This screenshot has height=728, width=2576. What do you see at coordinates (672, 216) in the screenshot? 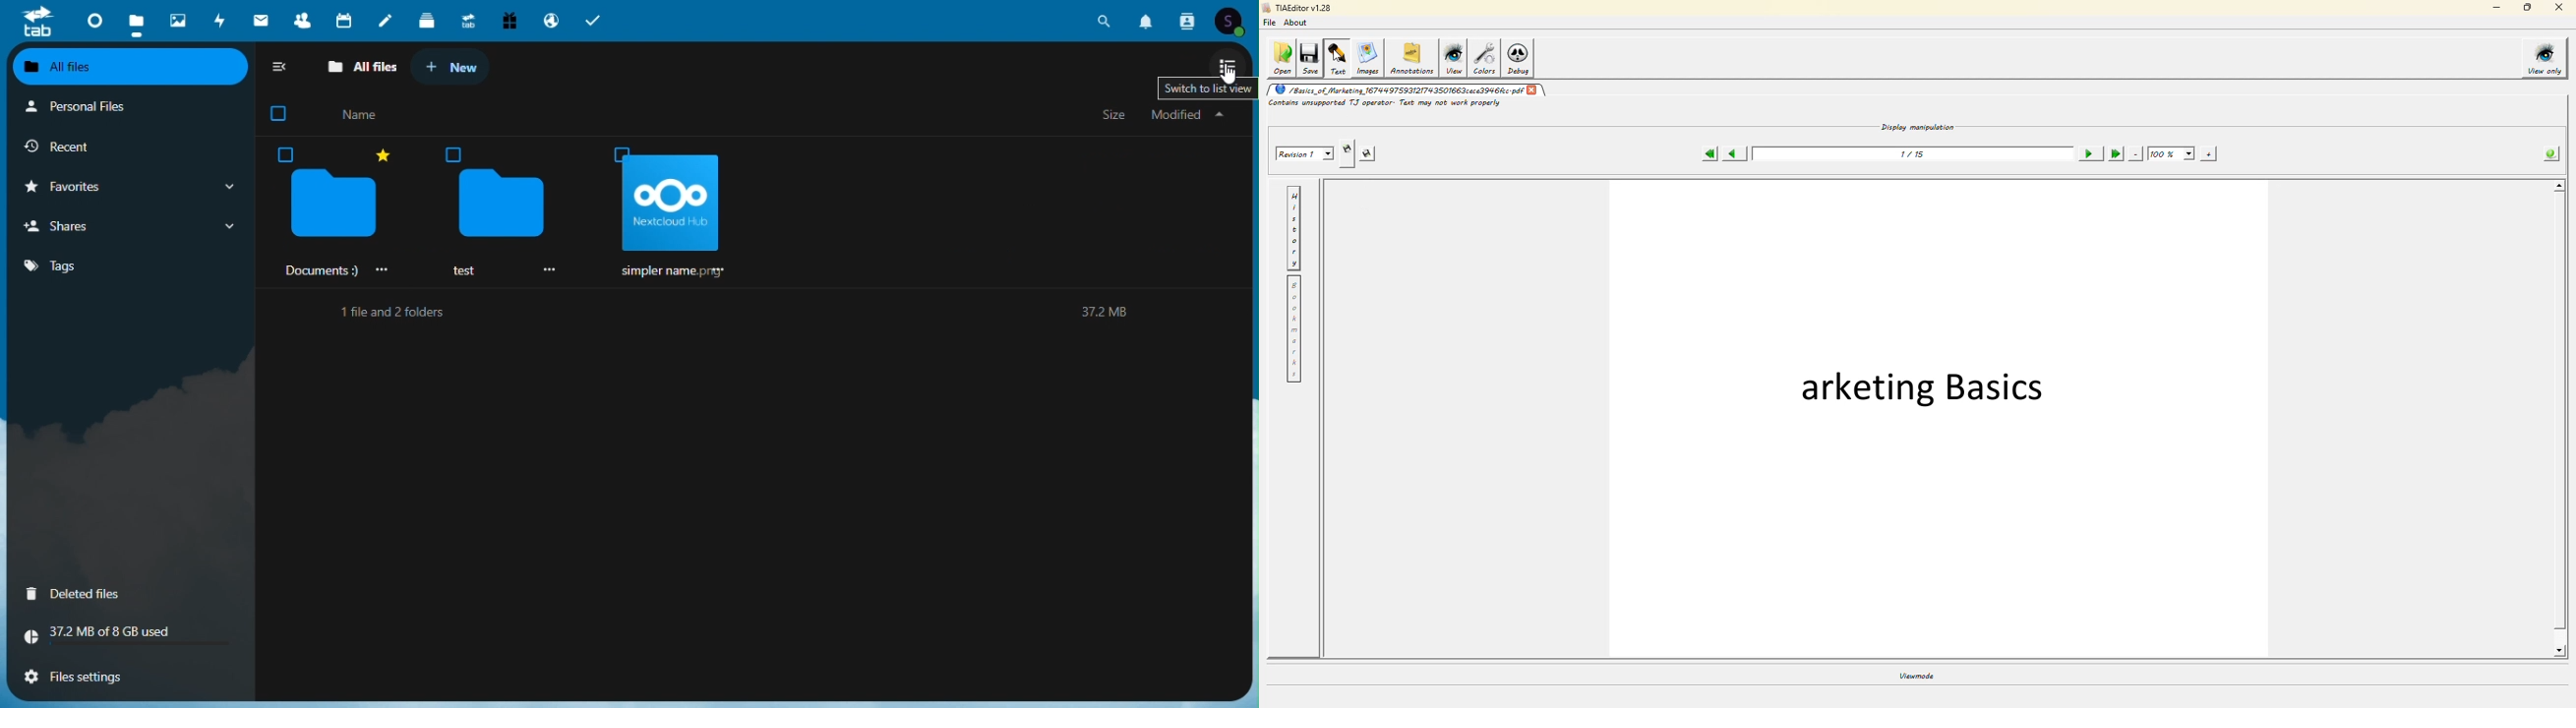
I see `simpler name rr` at bounding box center [672, 216].